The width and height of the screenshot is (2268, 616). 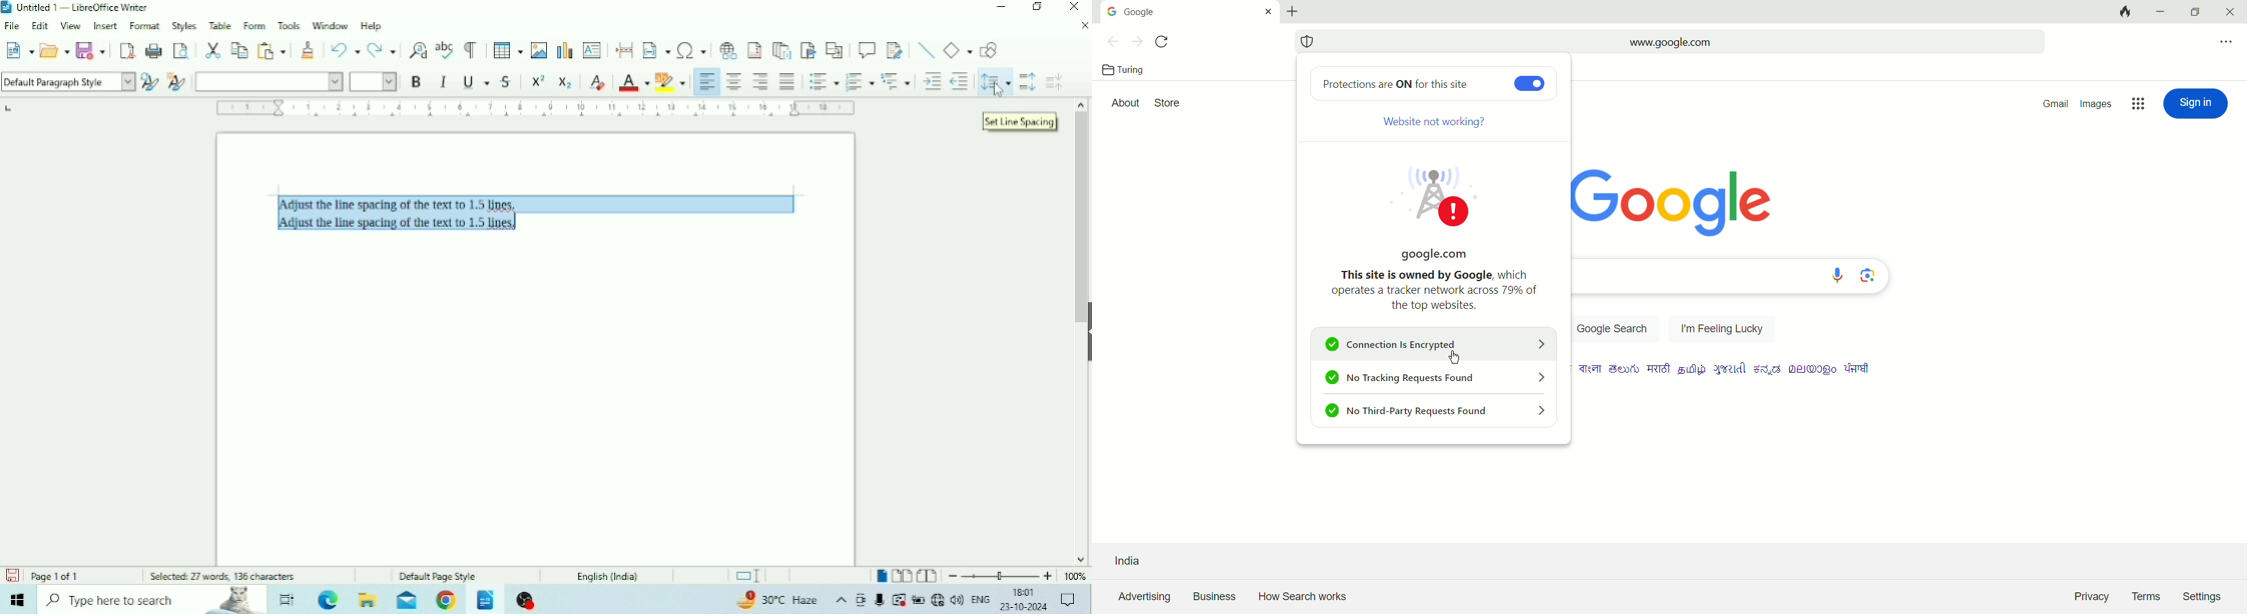 I want to click on Title, so click(x=83, y=7).